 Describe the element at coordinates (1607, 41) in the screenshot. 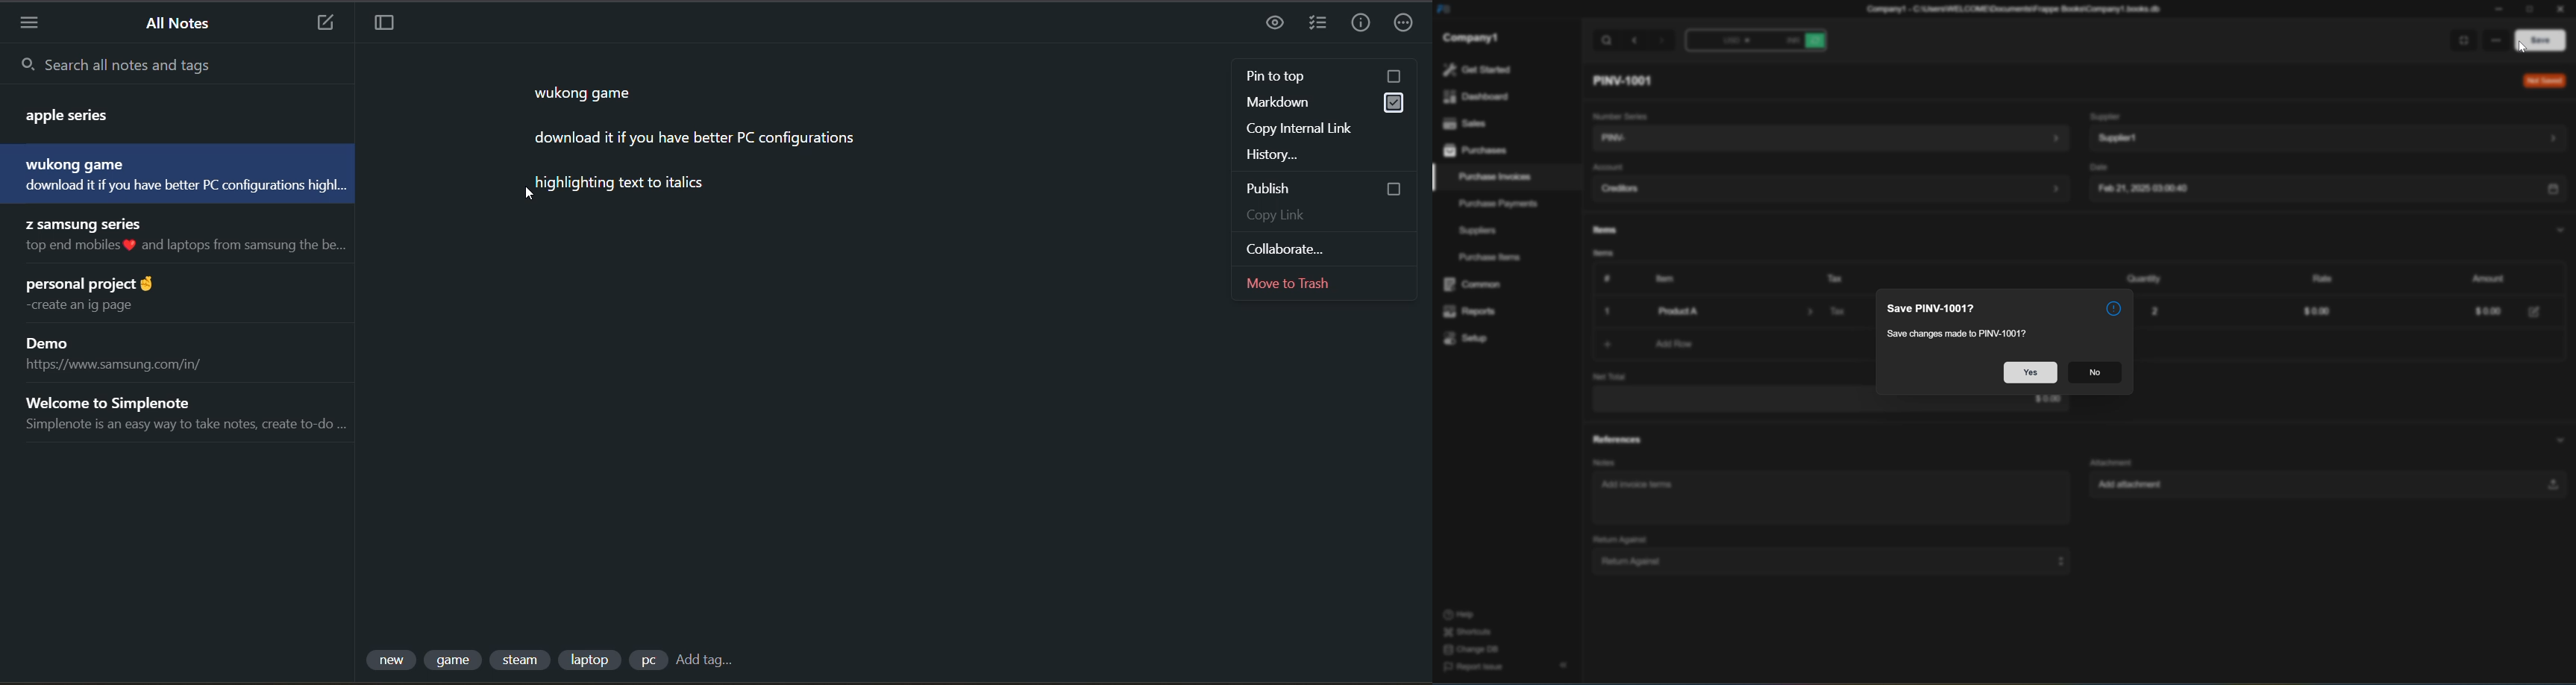

I see `Search` at that location.